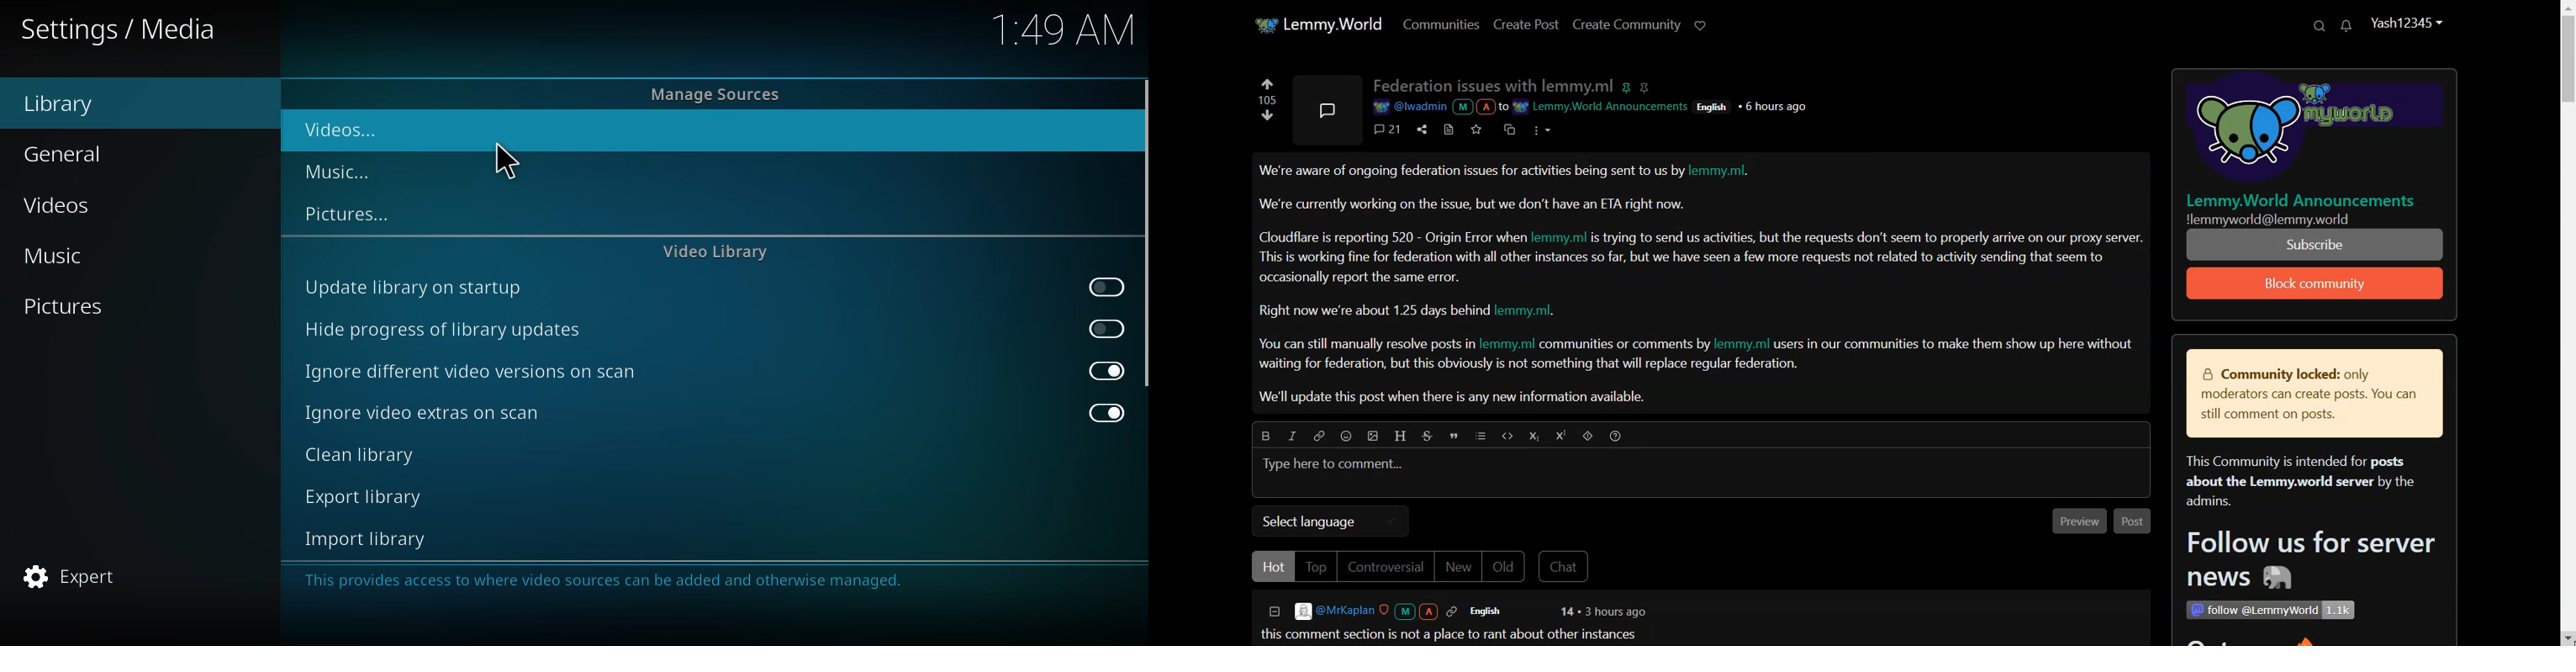 The width and height of the screenshot is (2576, 672). I want to click on music, so click(343, 169).